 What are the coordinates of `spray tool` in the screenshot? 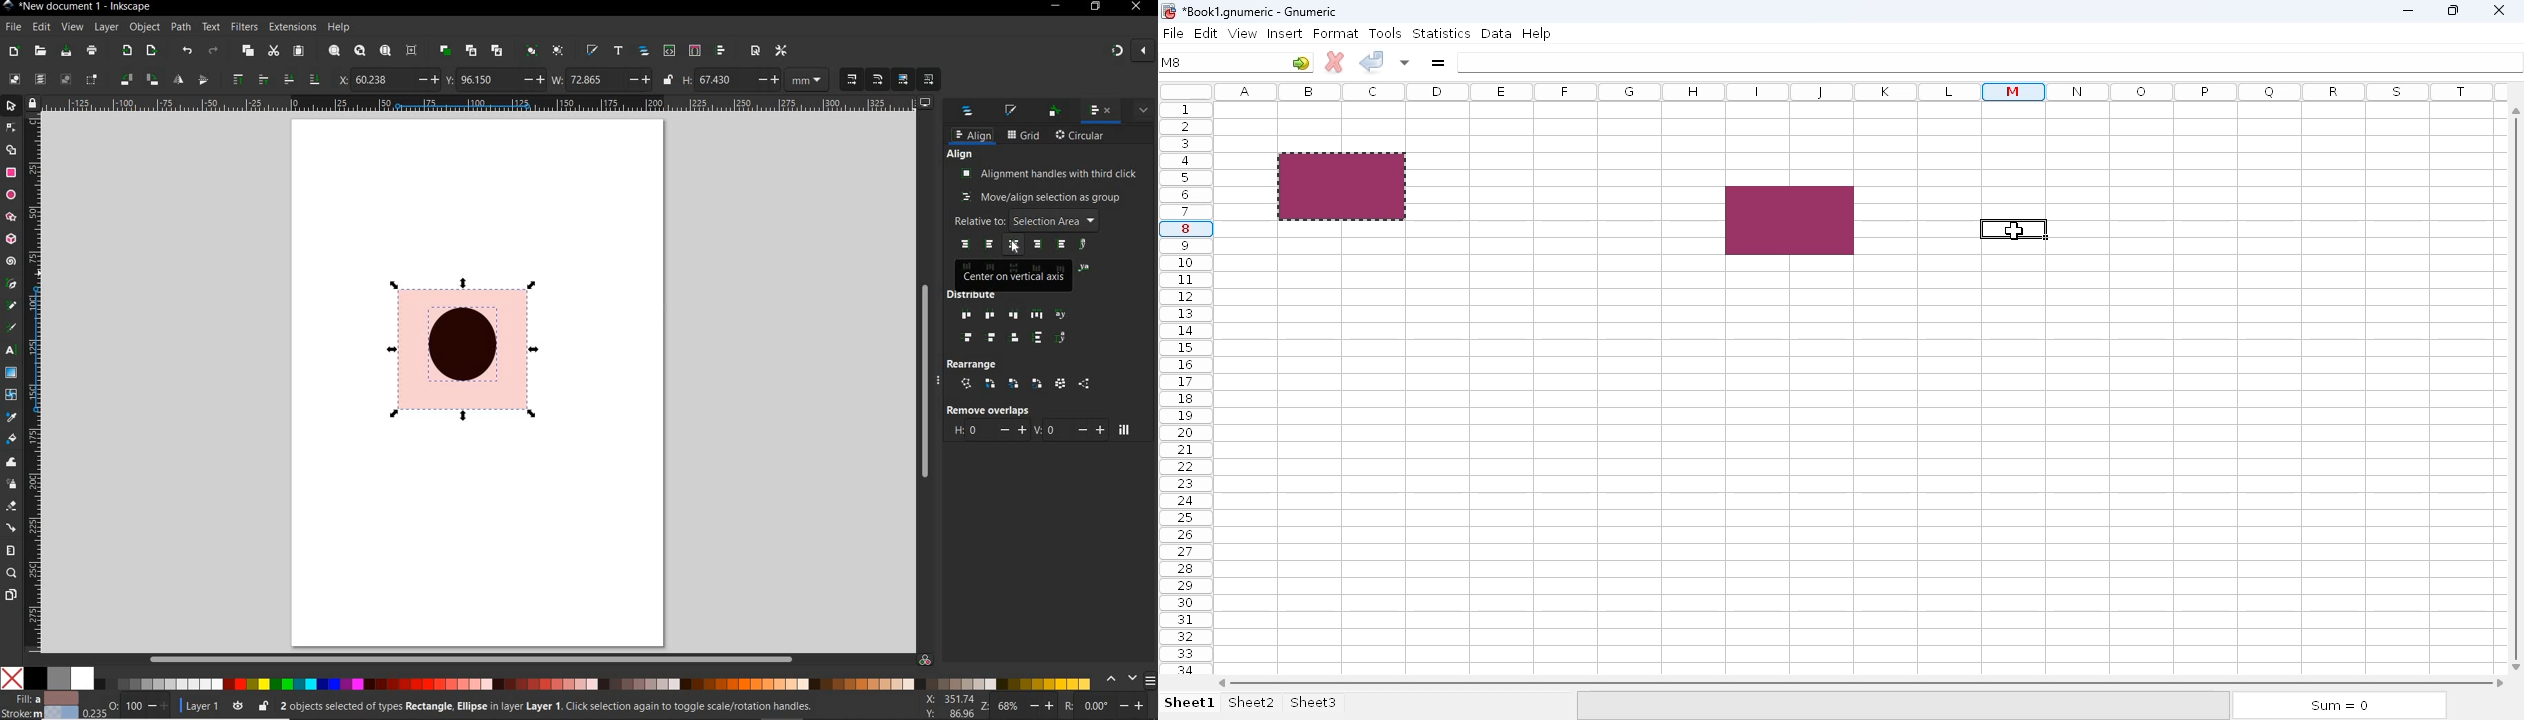 It's located at (12, 486).